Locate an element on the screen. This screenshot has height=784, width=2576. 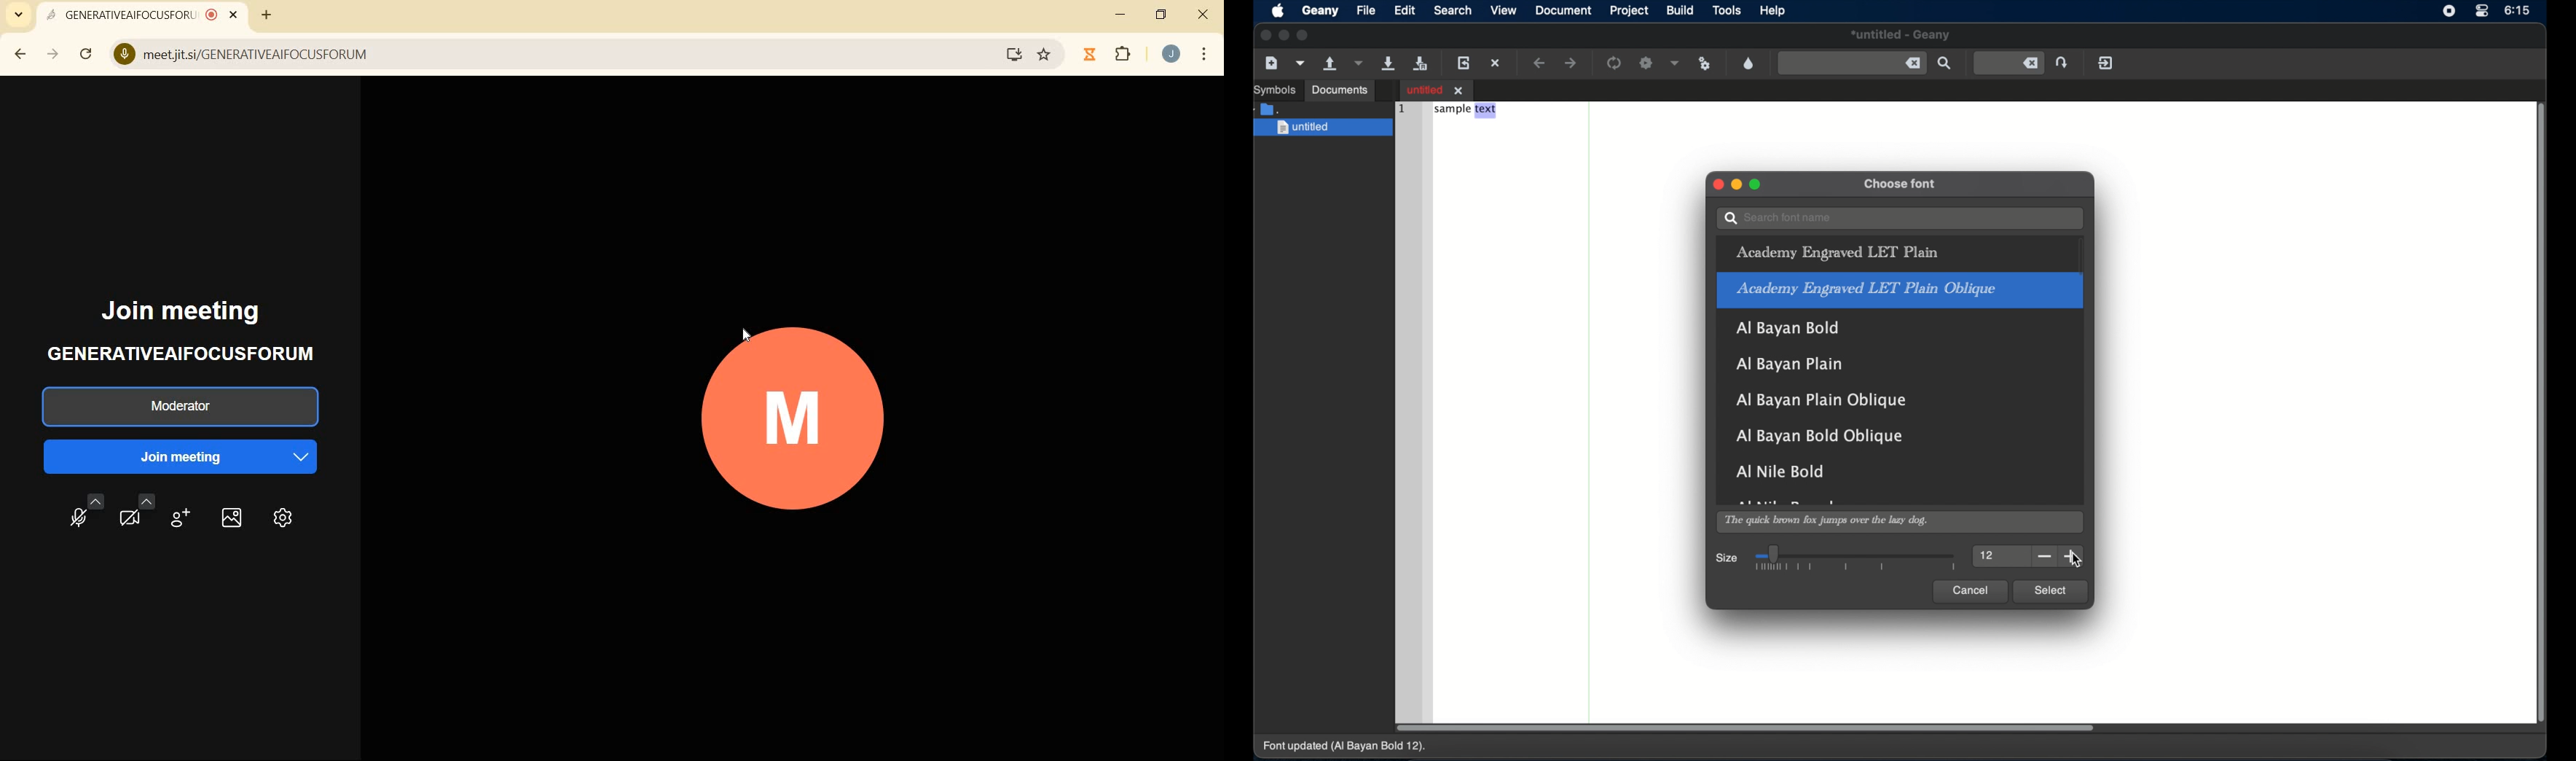
add tab is located at coordinates (266, 17).